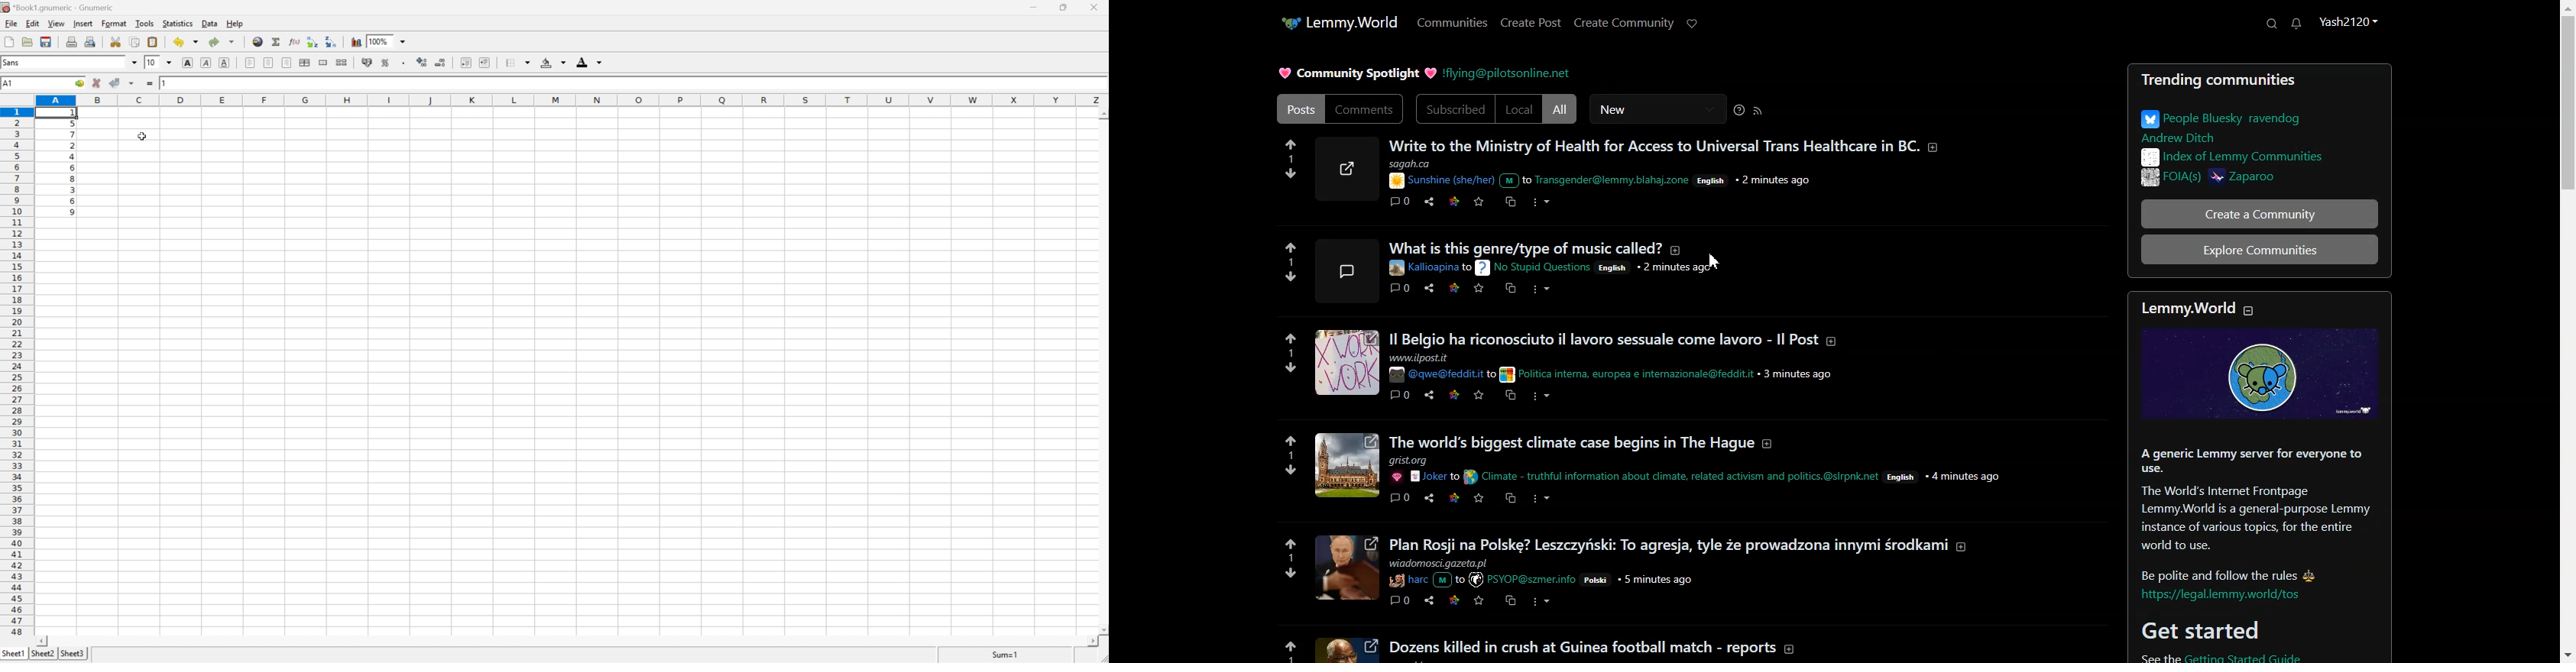 The height and width of the screenshot is (672, 2576). Describe the element at coordinates (1717, 180) in the screenshot. I see `Francais` at that location.